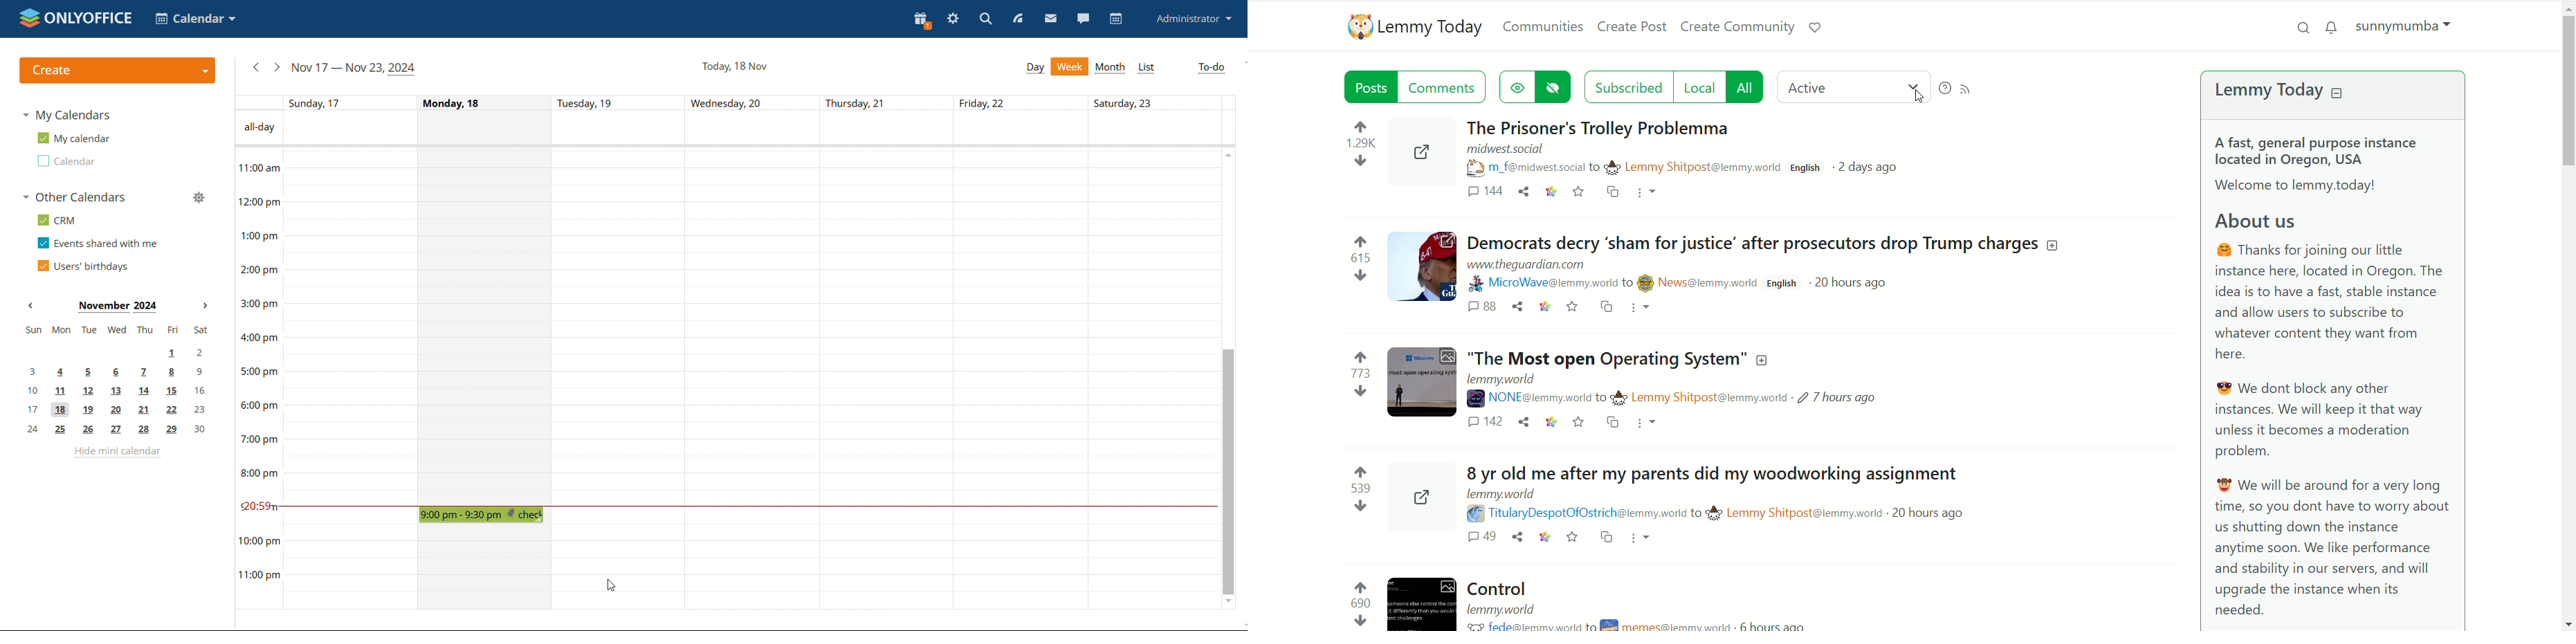 The image size is (2576, 644). I want to click on share, so click(1521, 425).